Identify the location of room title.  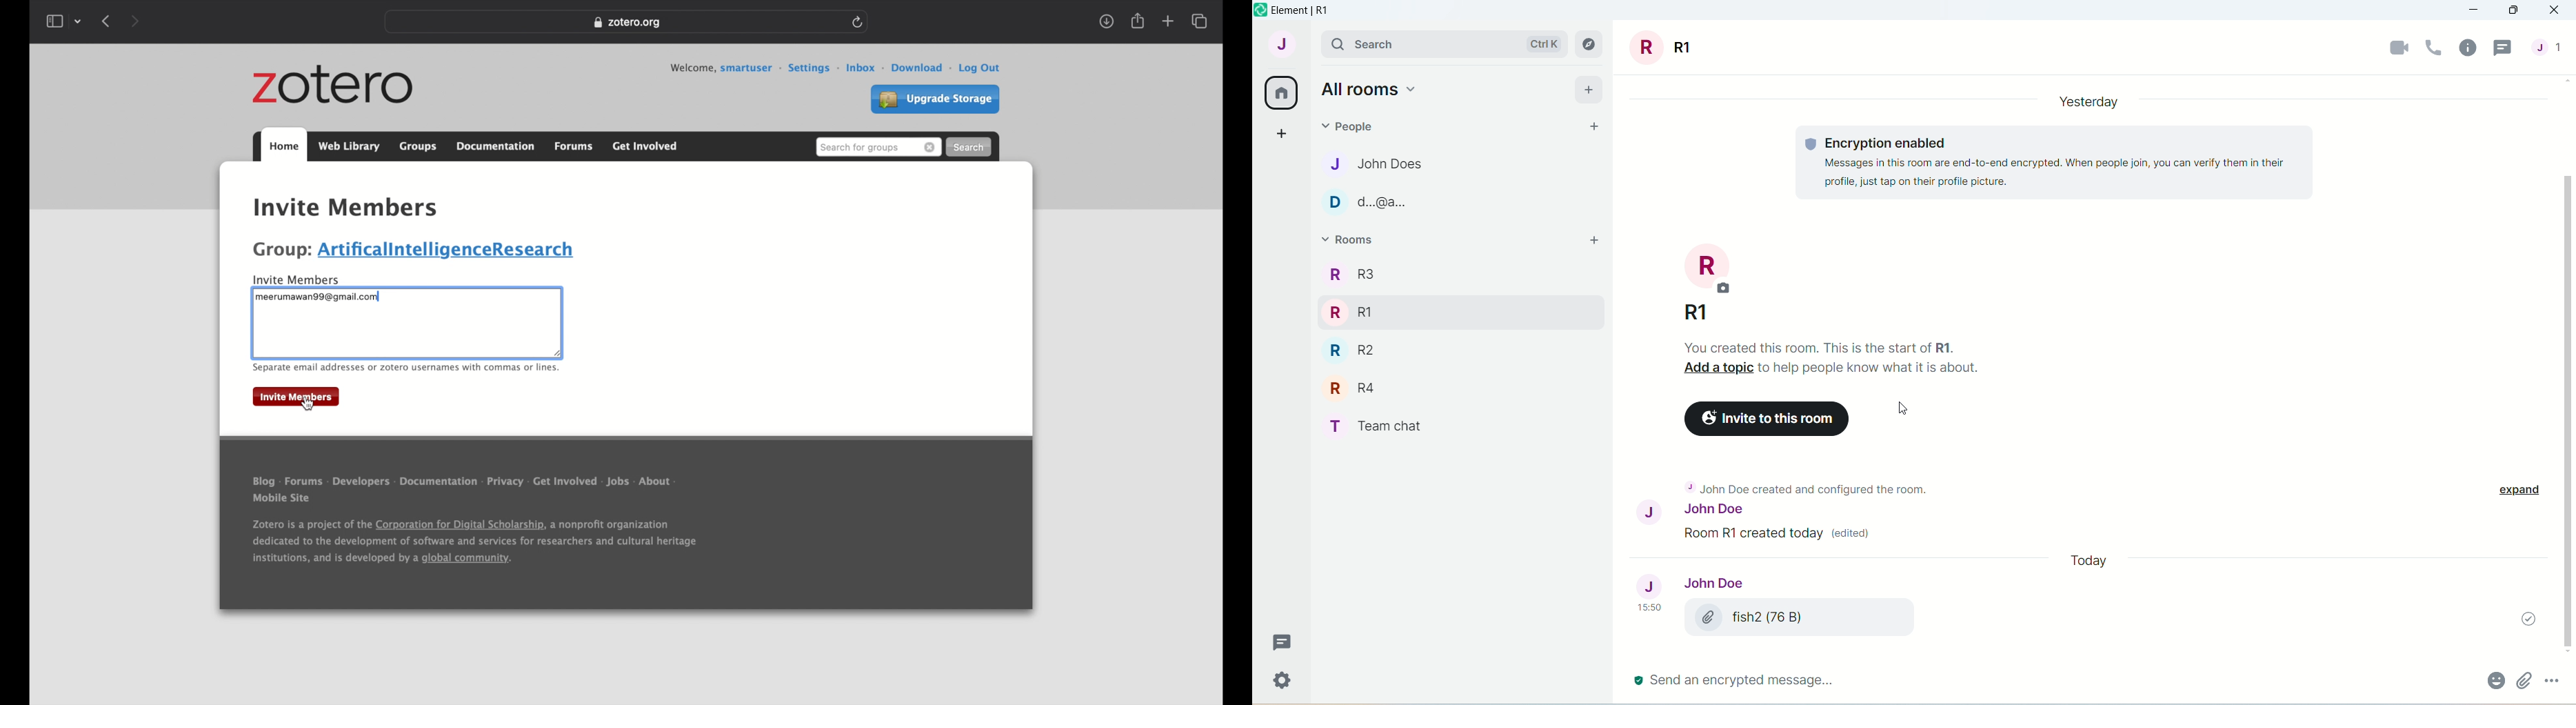
(1665, 49).